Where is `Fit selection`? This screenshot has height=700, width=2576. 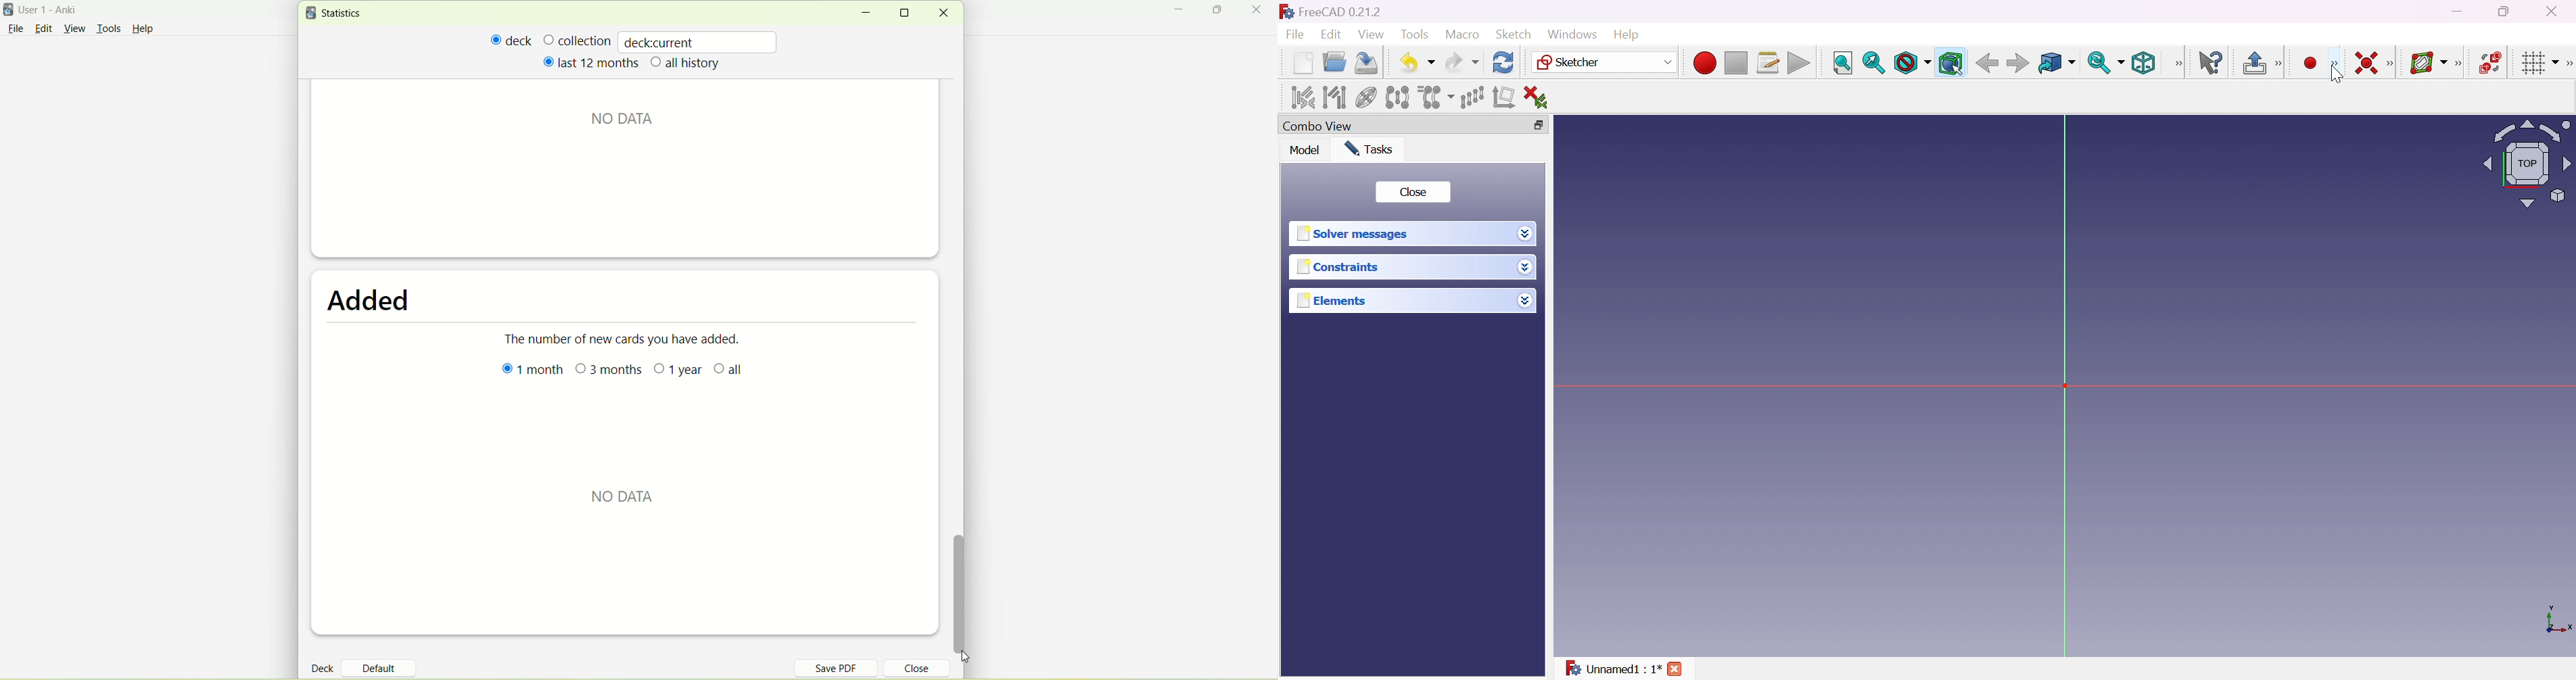
Fit selection is located at coordinates (1873, 63).